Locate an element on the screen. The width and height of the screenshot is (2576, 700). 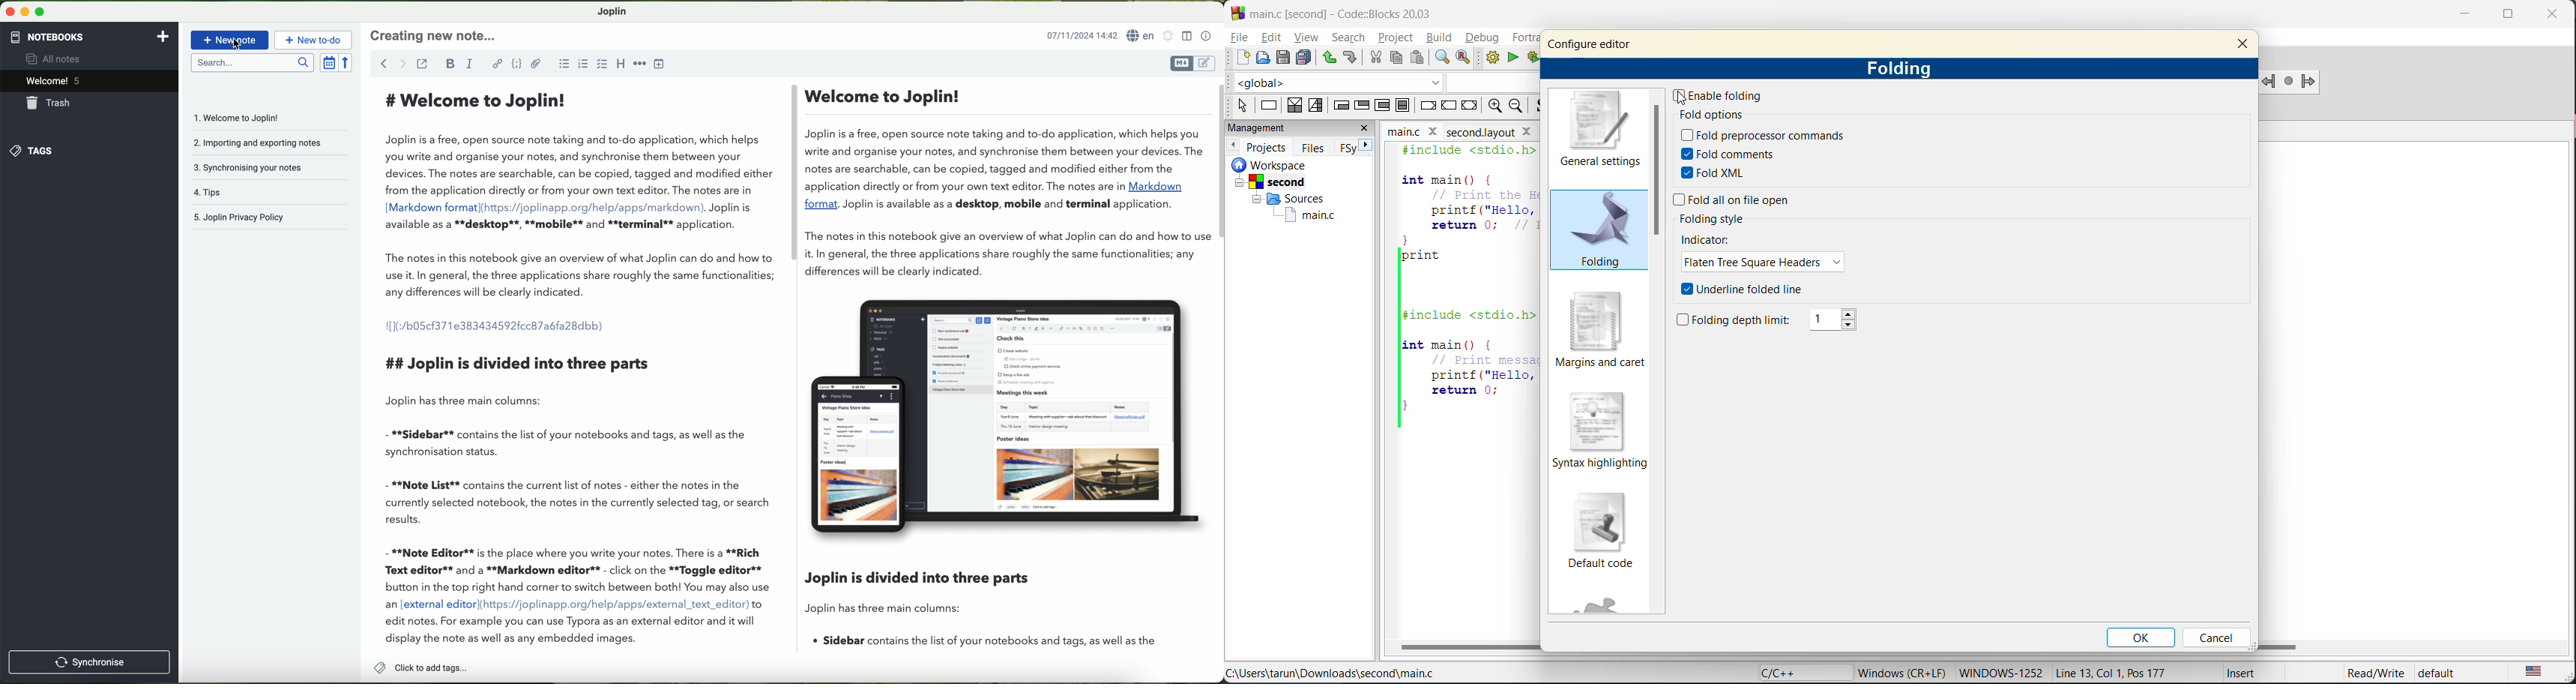
Joplin privacy policy is located at coordinates (265, 218).